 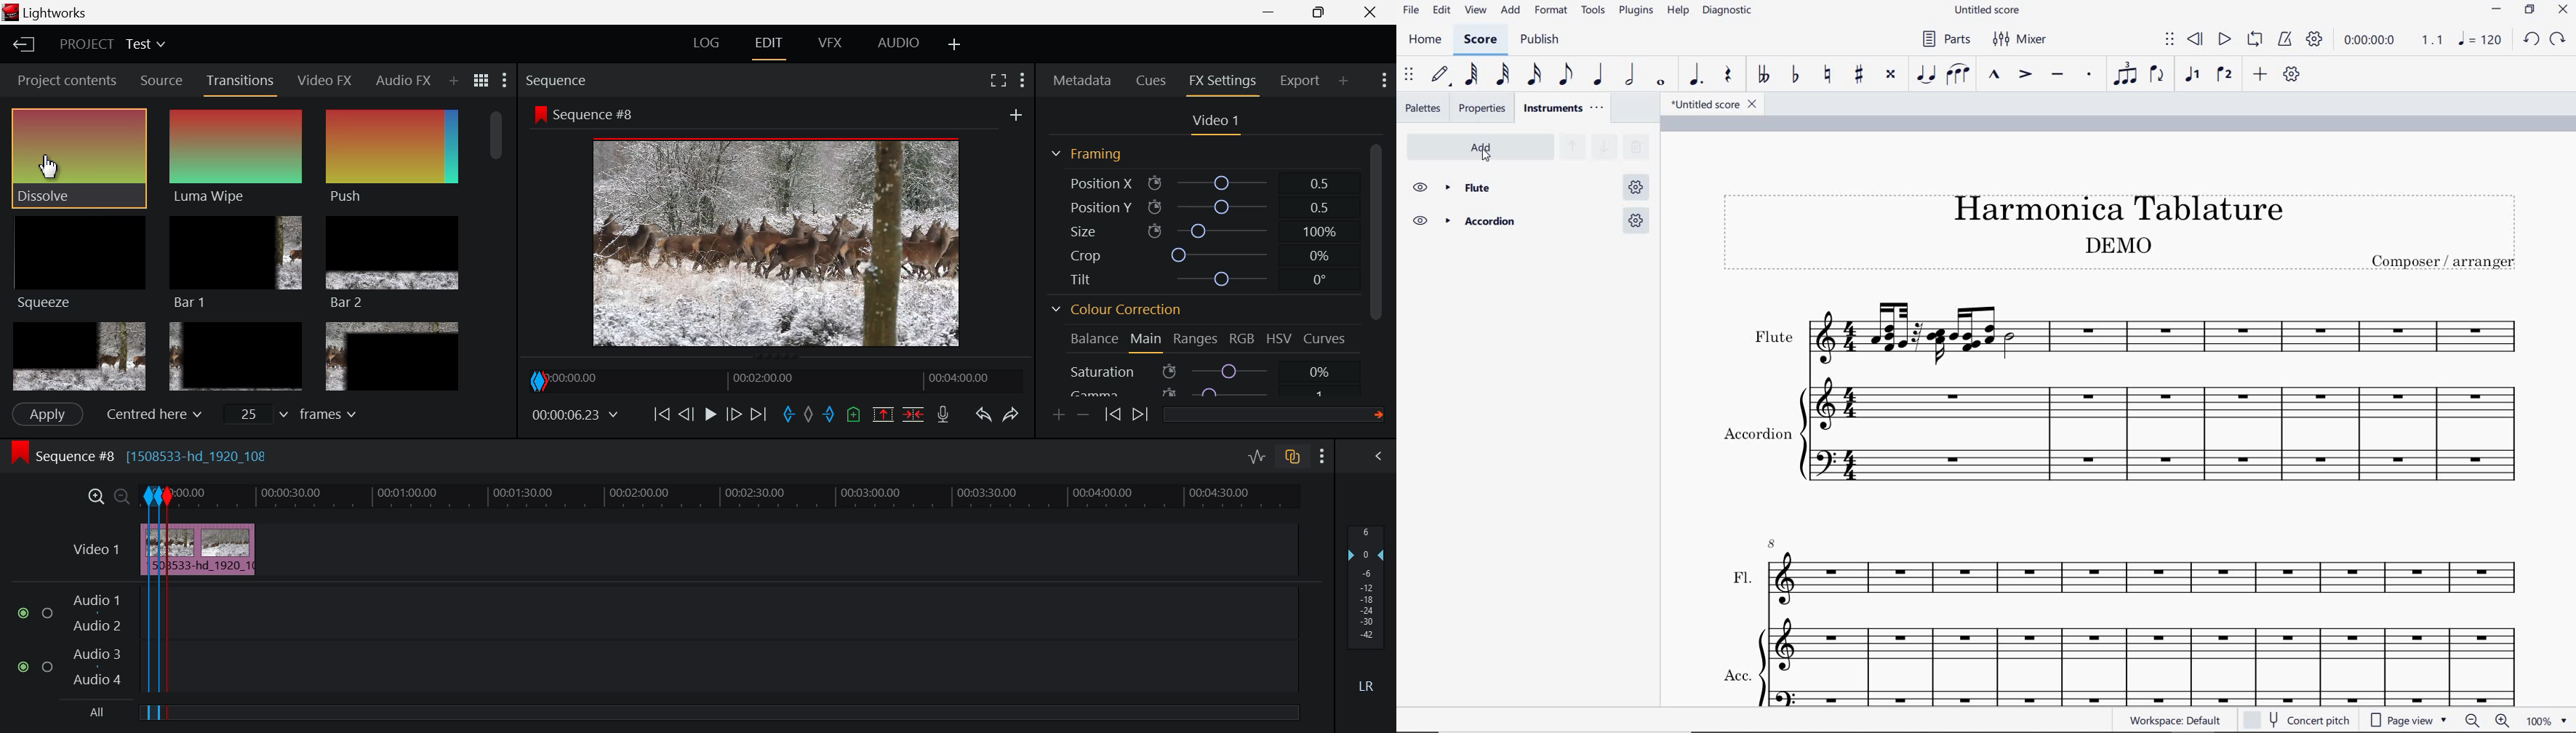 I want to click on Centered here, so click(x=150, y=414).